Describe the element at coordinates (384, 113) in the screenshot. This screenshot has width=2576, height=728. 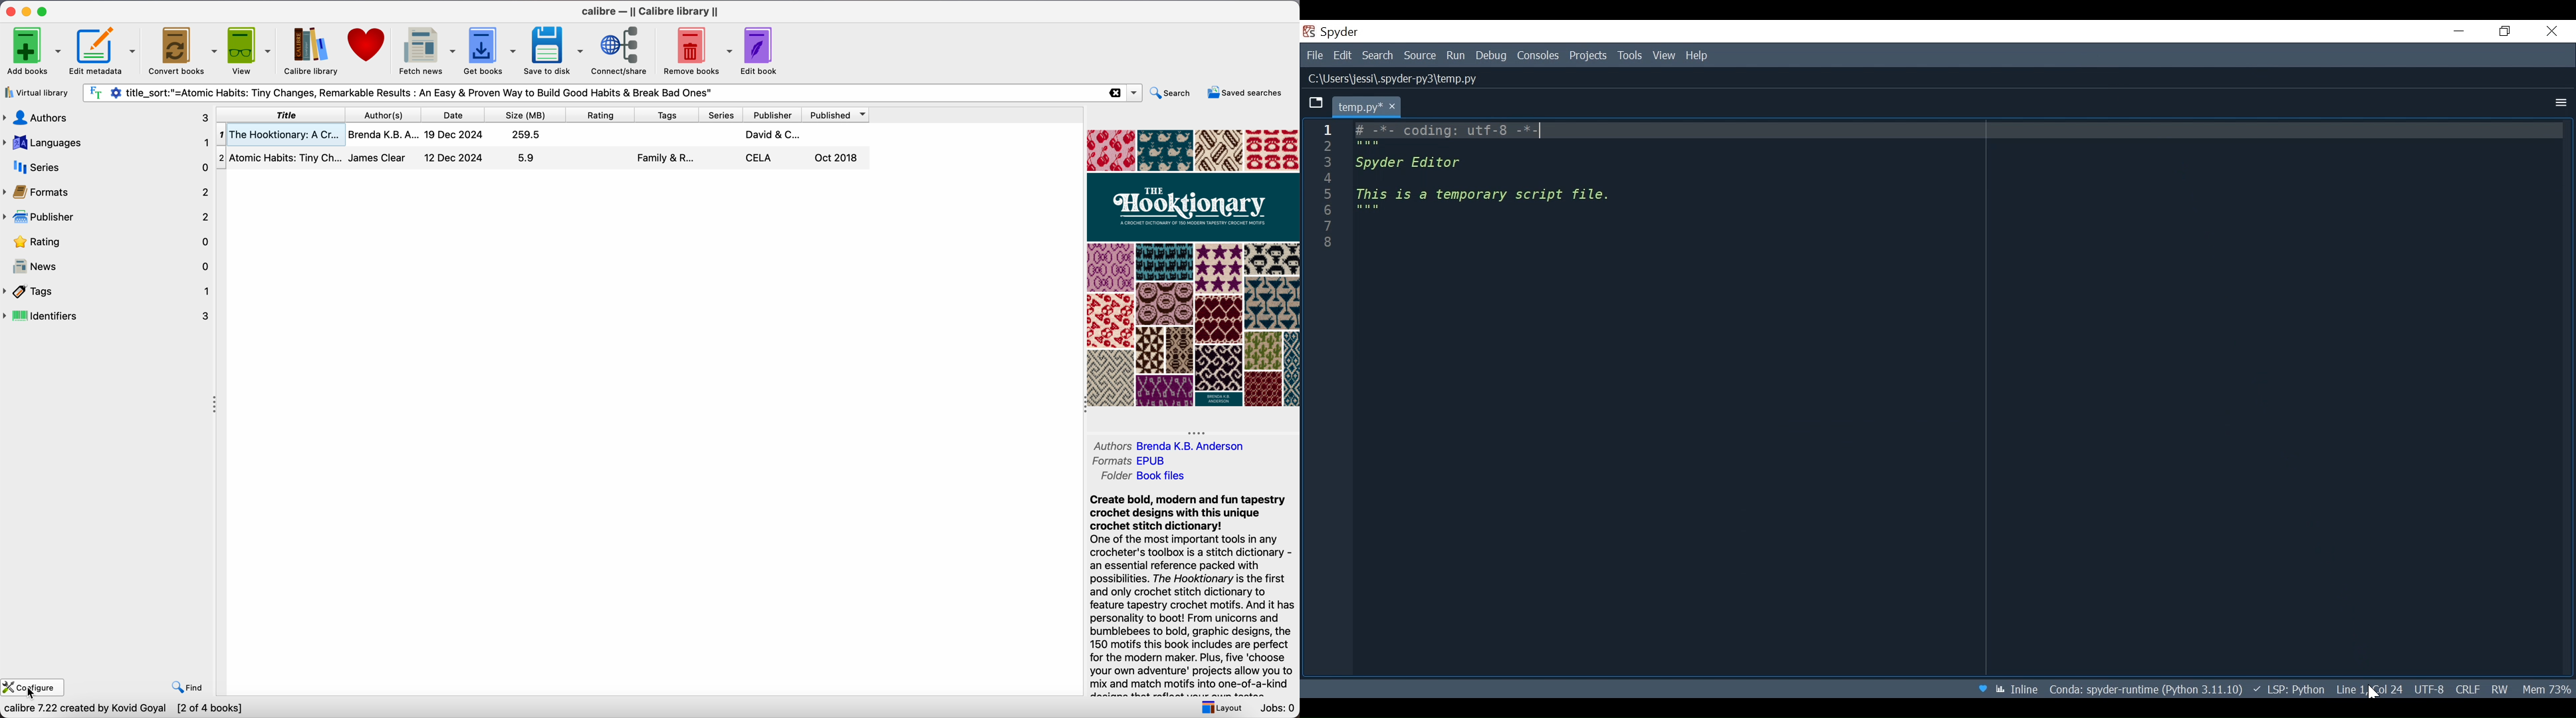
I see `author(s)` at that location.